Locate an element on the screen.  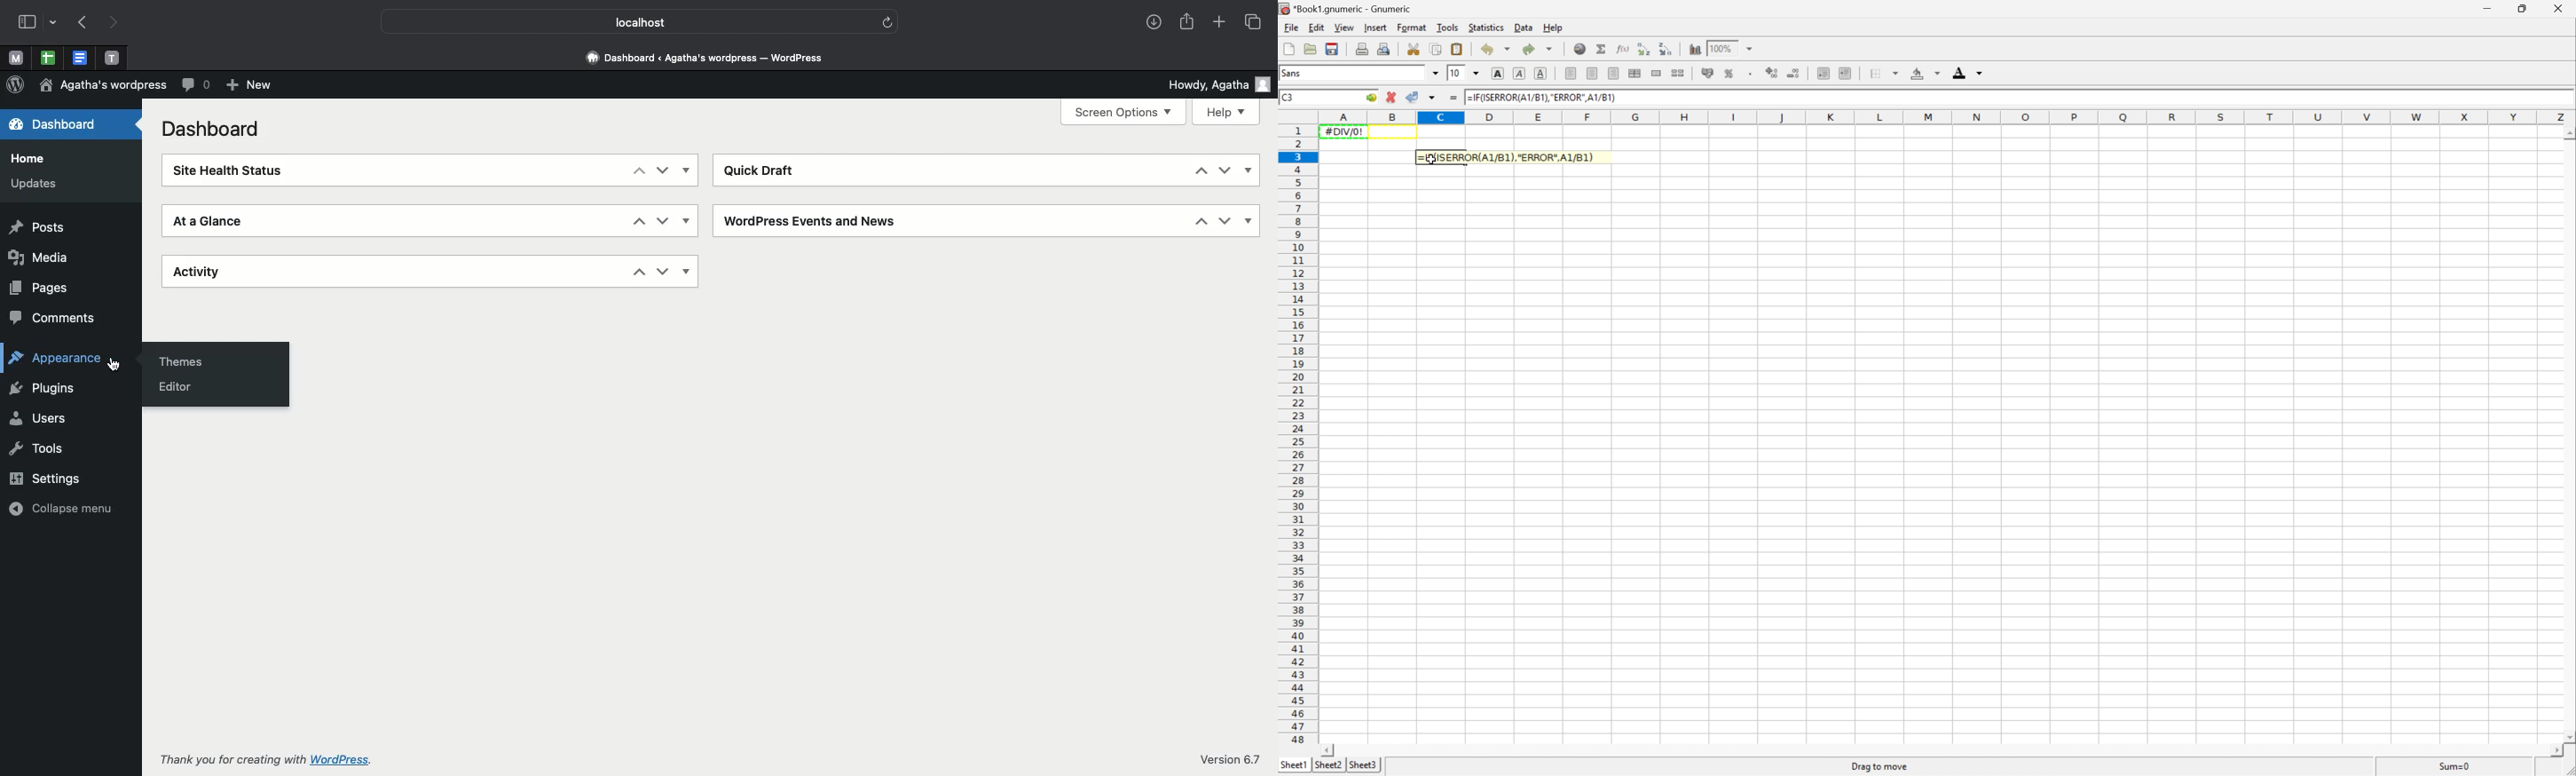
Set the format of the selected cells to include a thousands separator is located at coordinates (1751, 74).